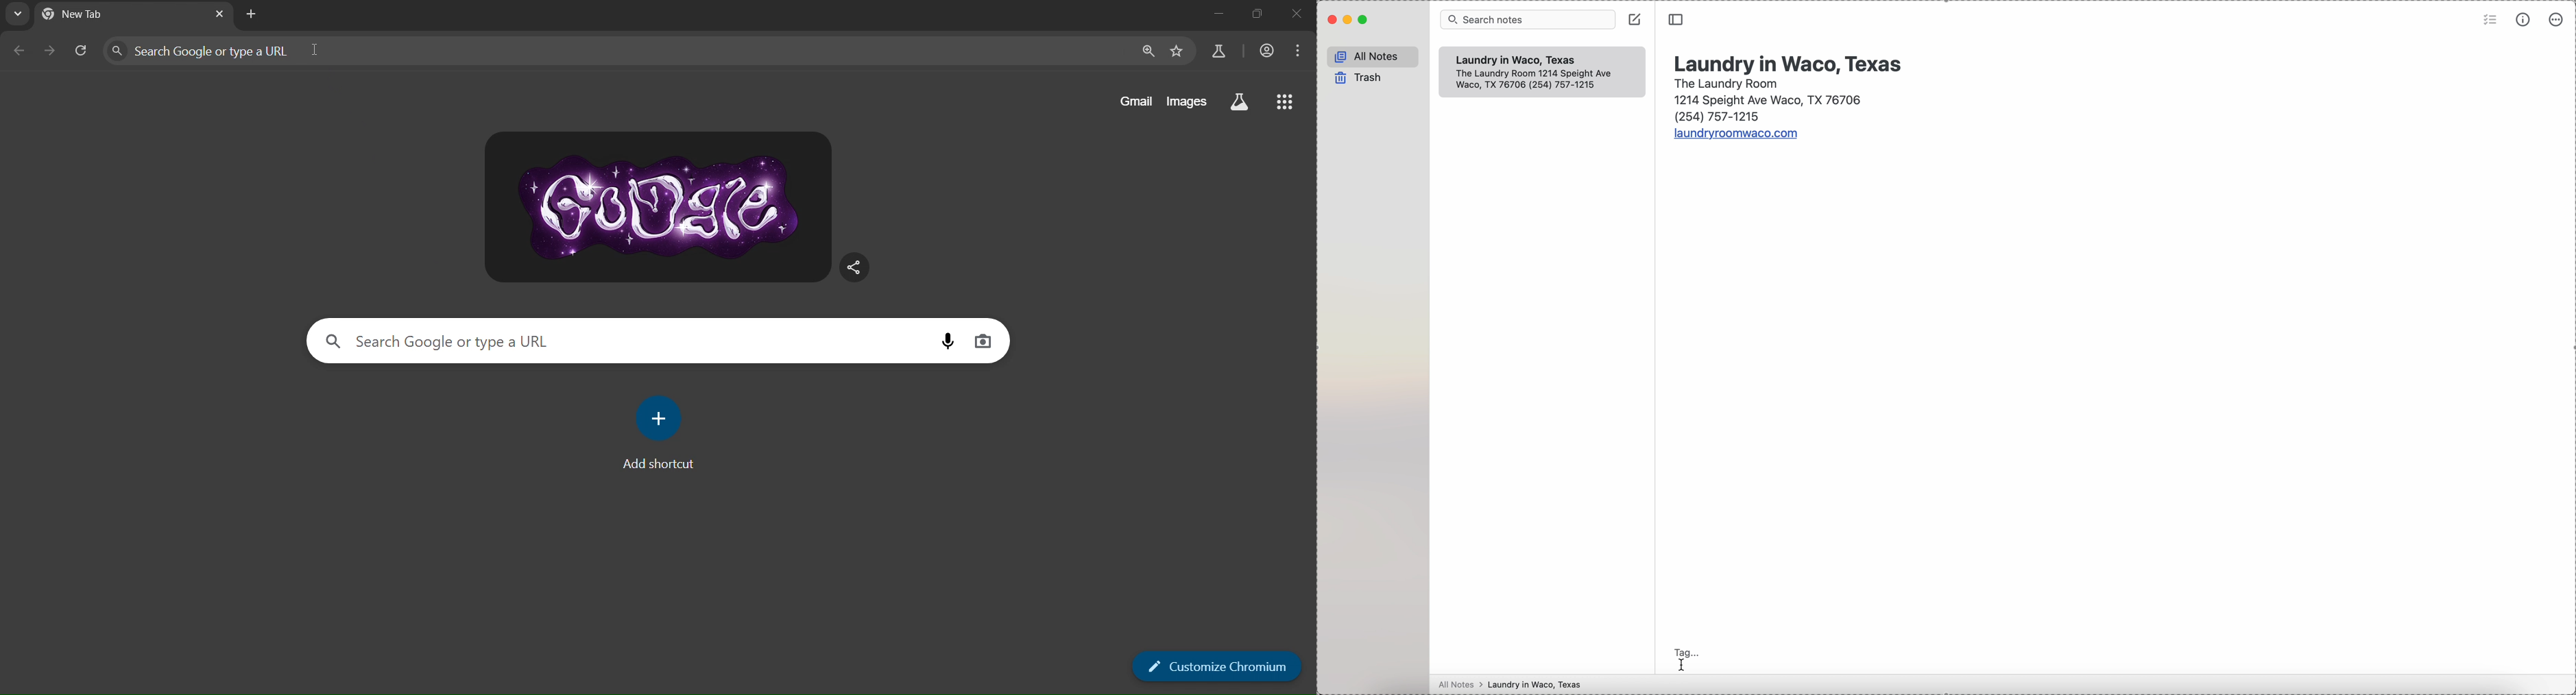 This screenshot has height=700, width=2576. What do you see at coordinates (2558, 19) in the screenshot?
I see `more options` at bounding box center [2558, 19].